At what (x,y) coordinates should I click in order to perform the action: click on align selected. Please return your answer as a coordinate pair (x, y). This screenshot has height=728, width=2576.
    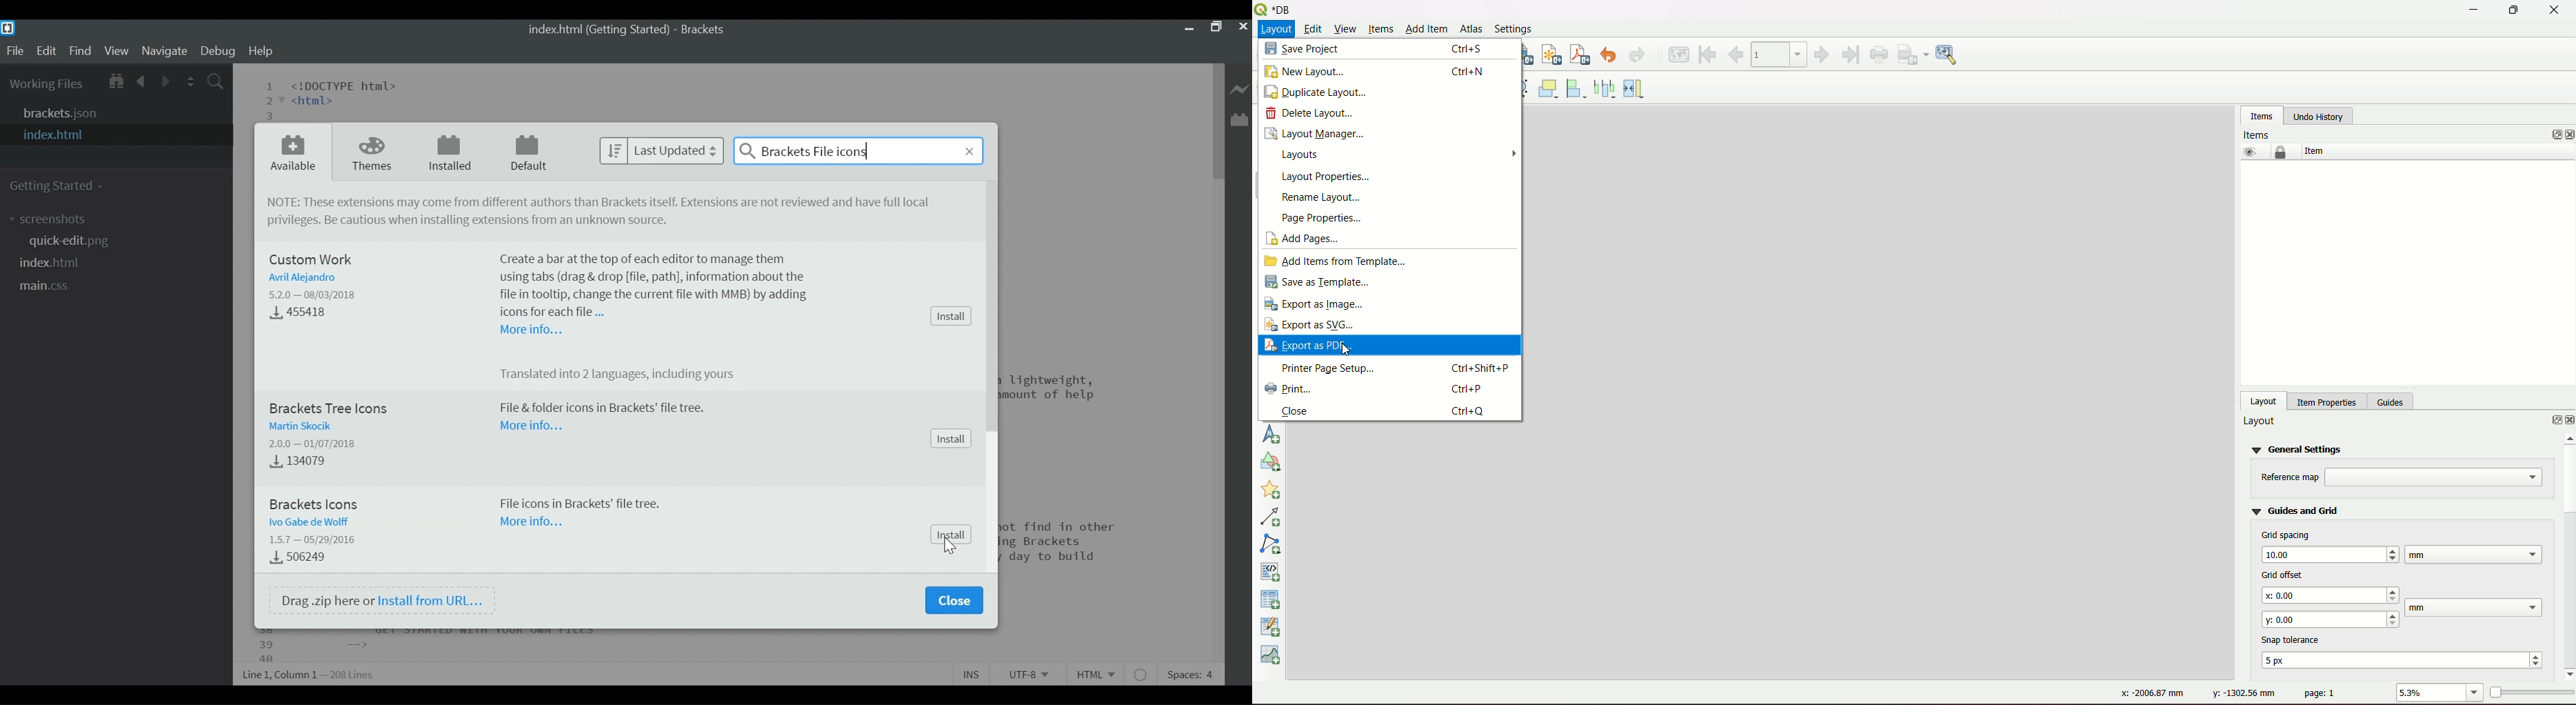
    Looking at the image, I should click on (1578, 88).